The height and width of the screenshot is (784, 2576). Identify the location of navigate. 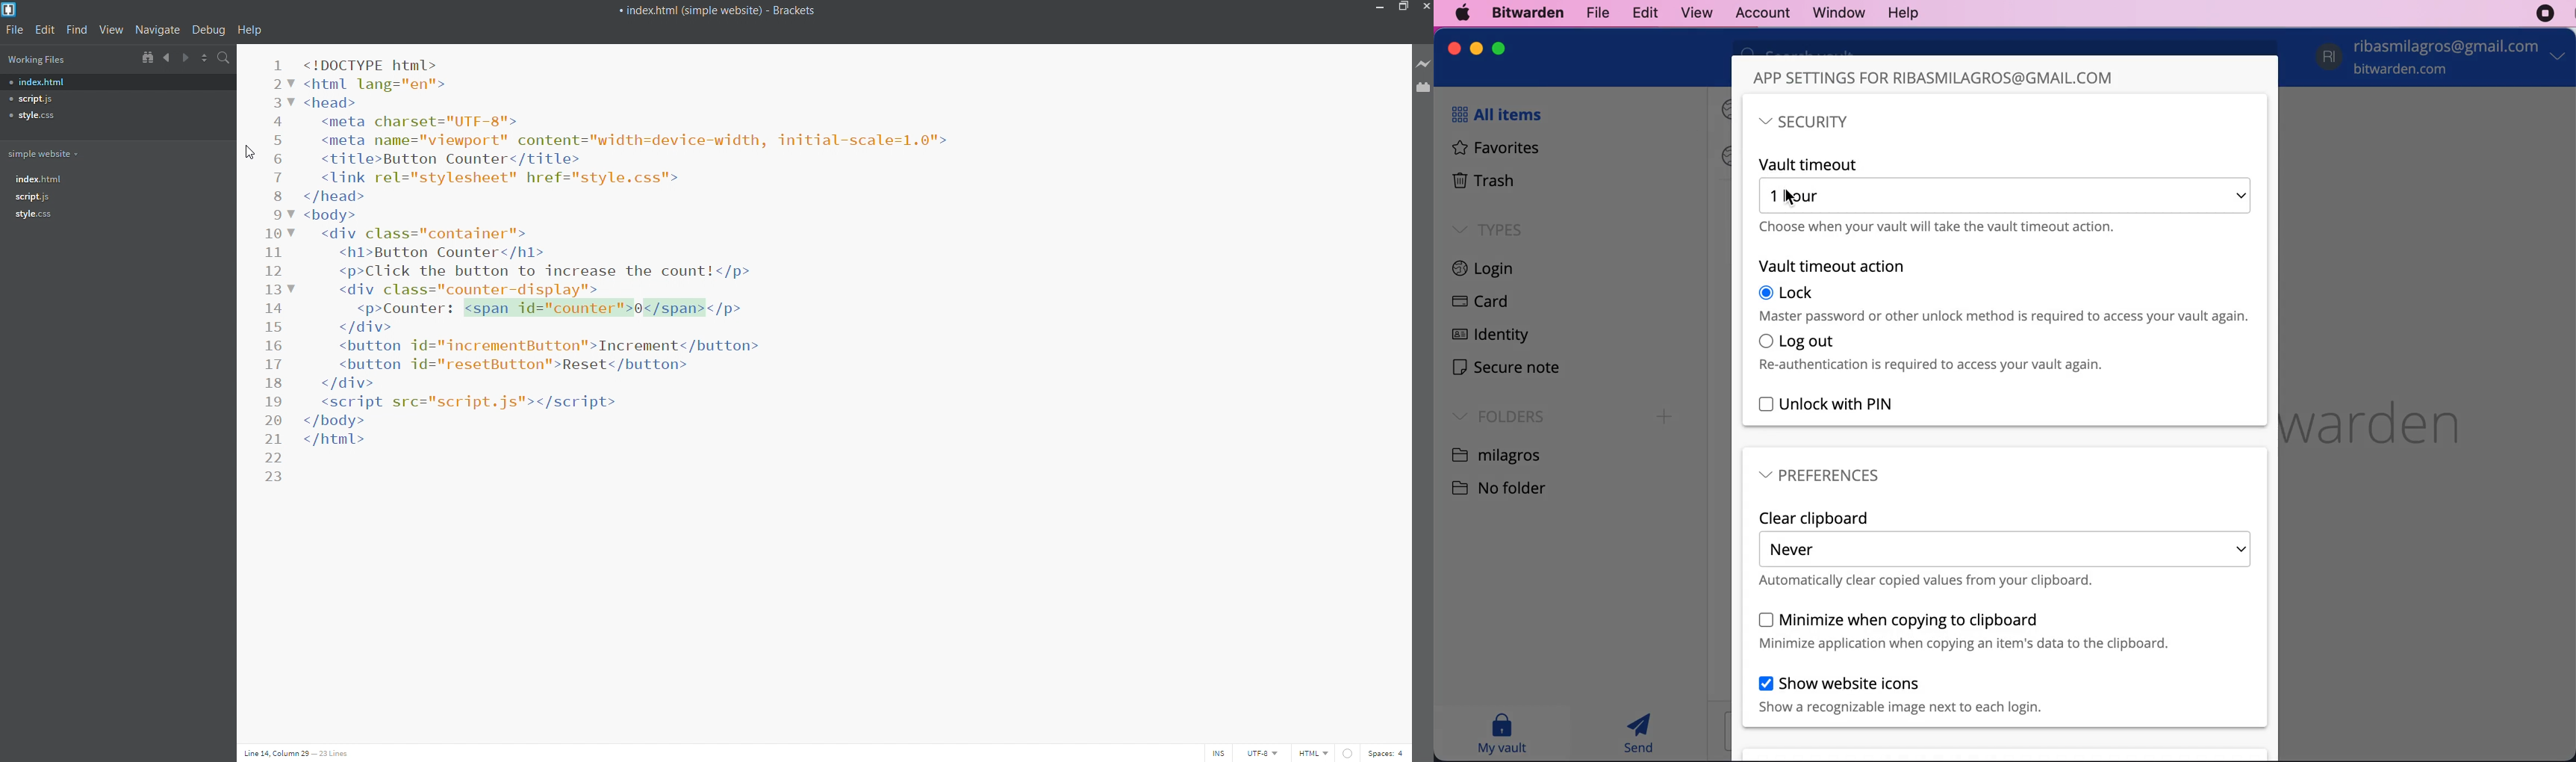
(161, 30).